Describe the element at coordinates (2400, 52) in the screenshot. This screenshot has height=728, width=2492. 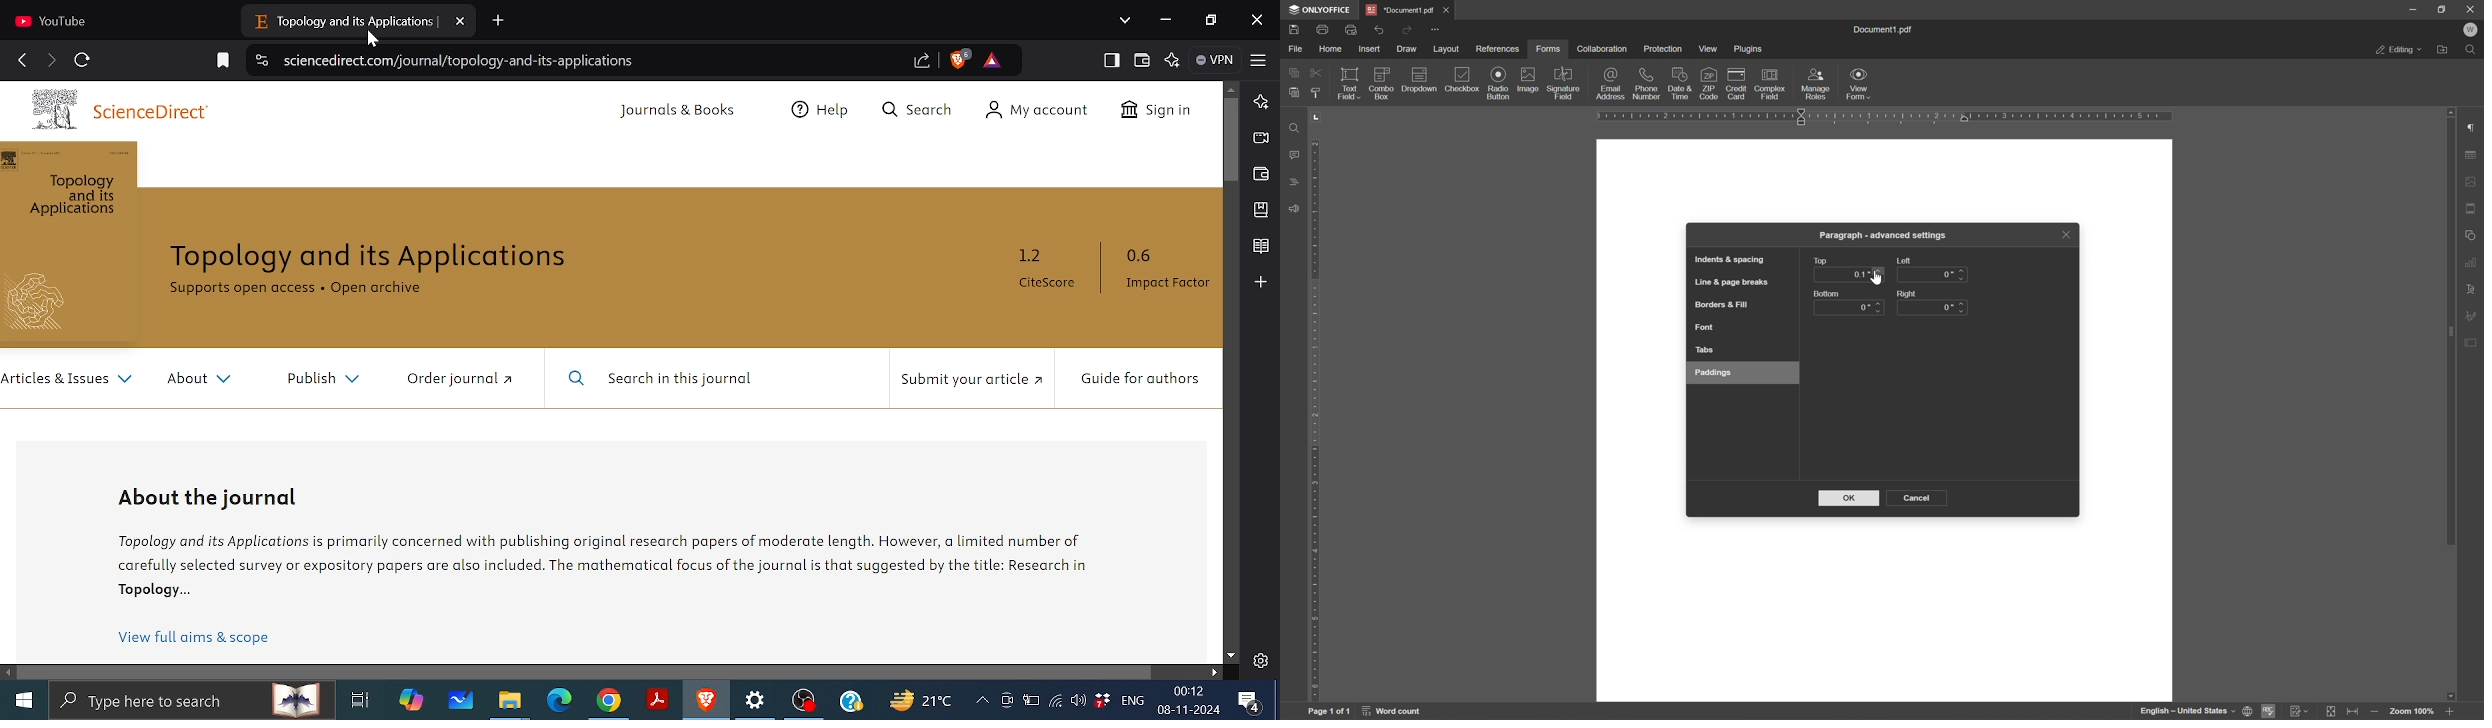
I see `editing` at that location.